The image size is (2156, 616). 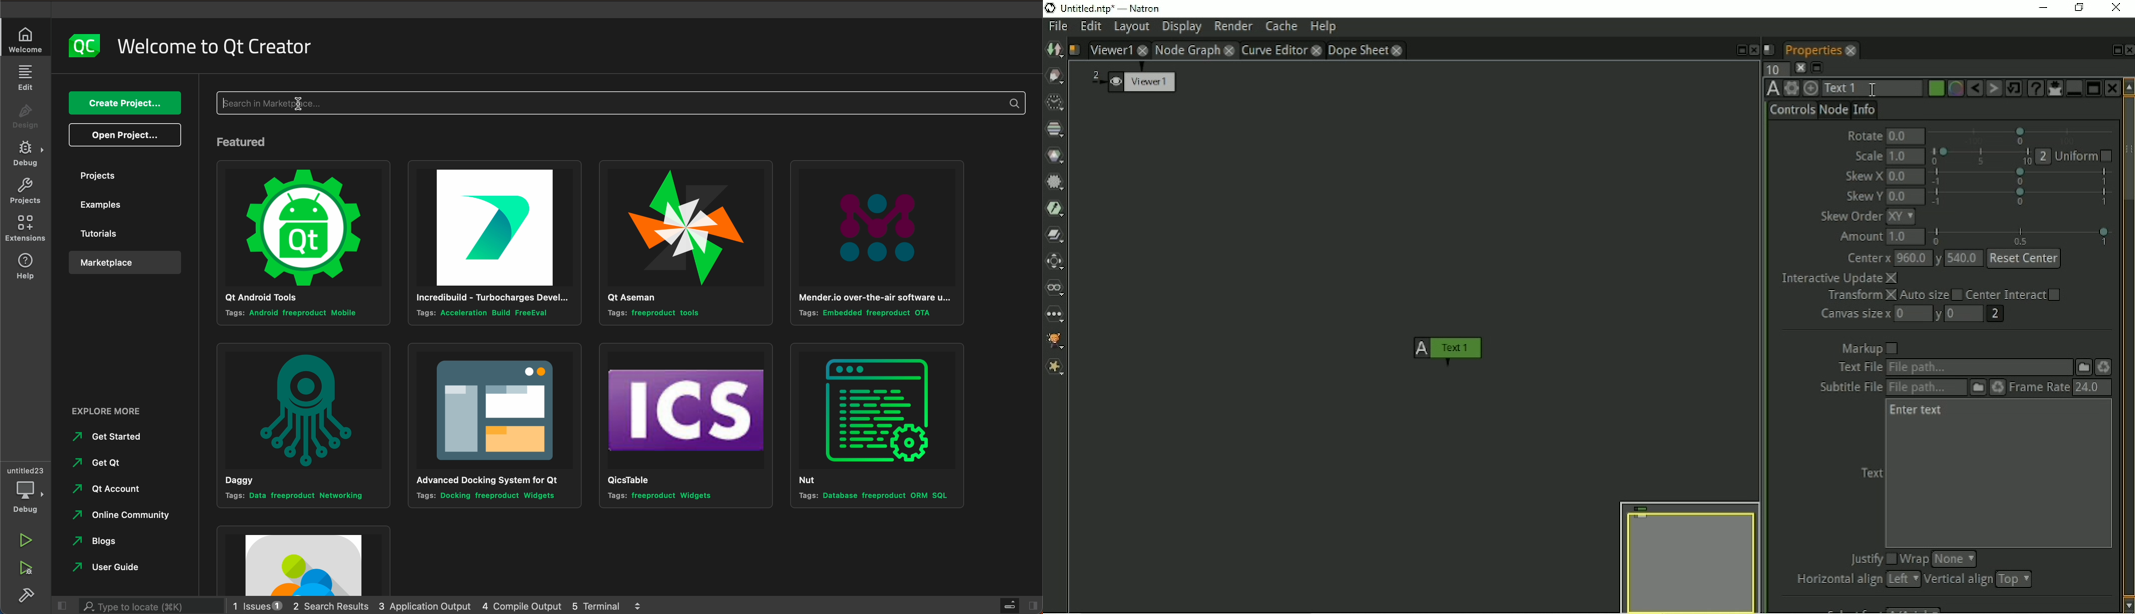 I want to click on , so click(x=878, y=245).